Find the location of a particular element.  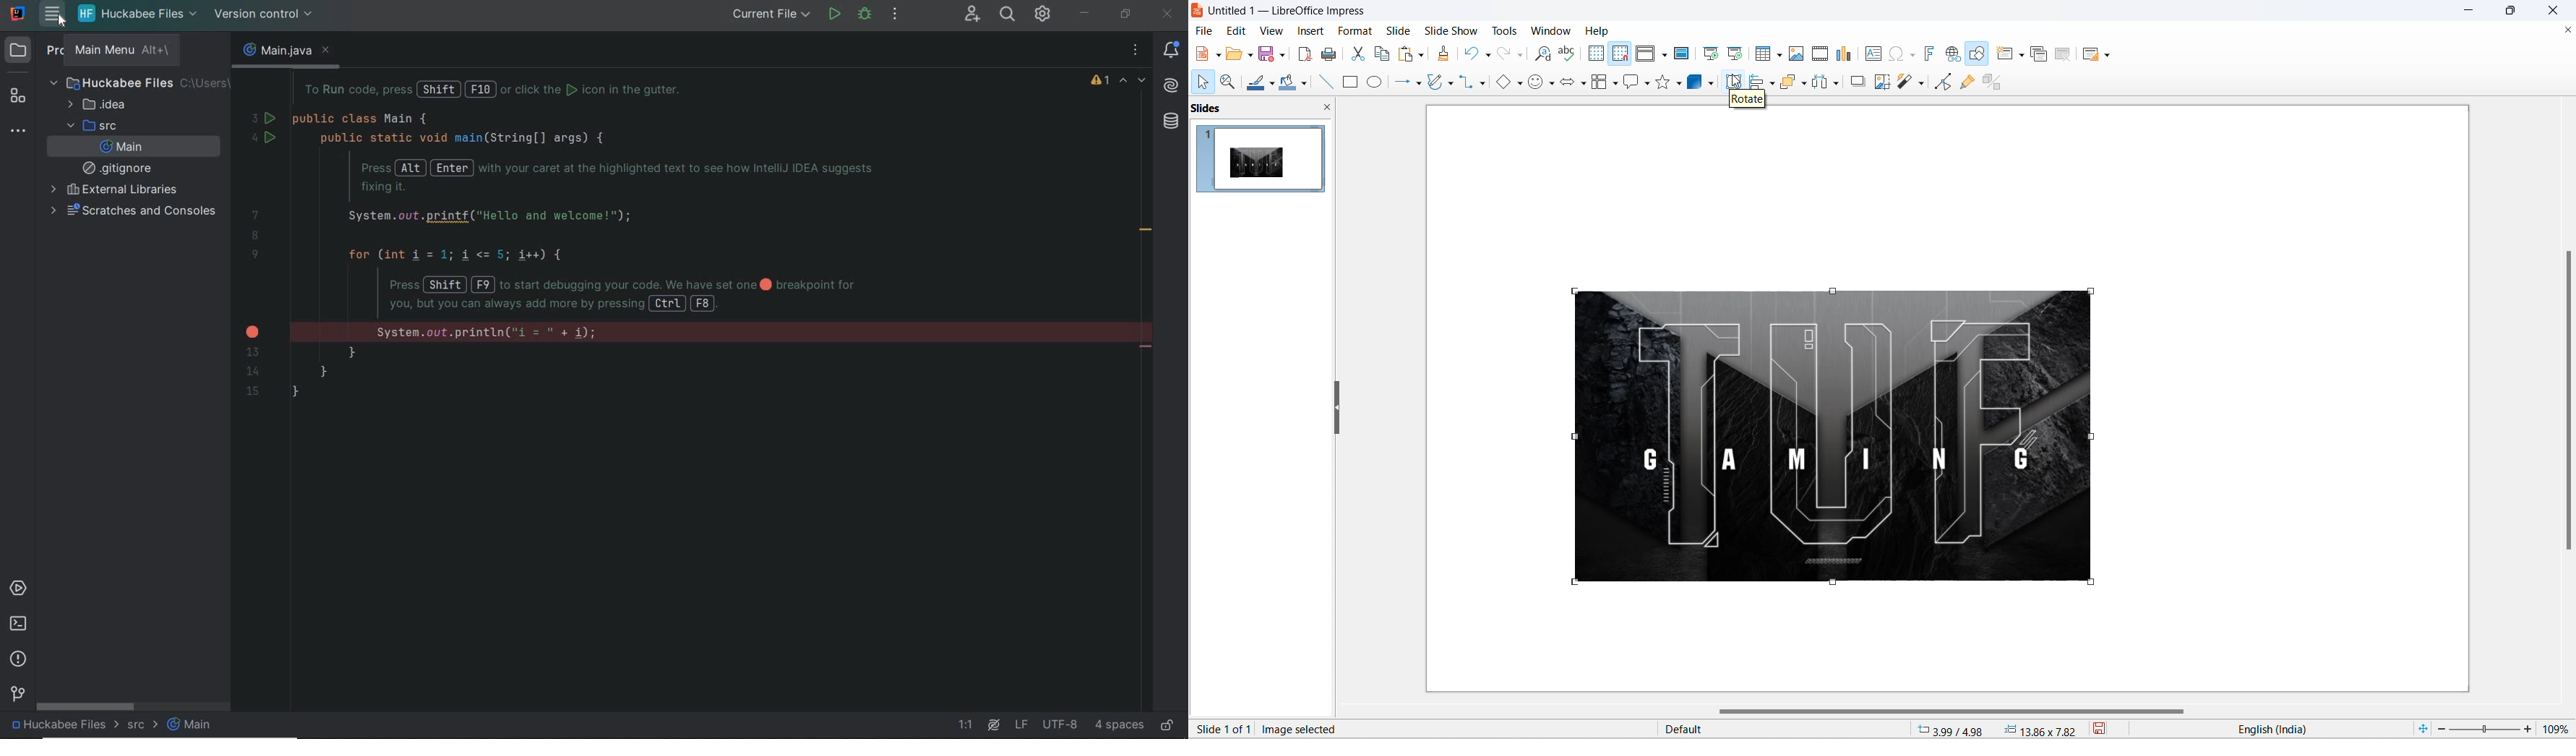

undo options is located at coordinates (1487, 56).